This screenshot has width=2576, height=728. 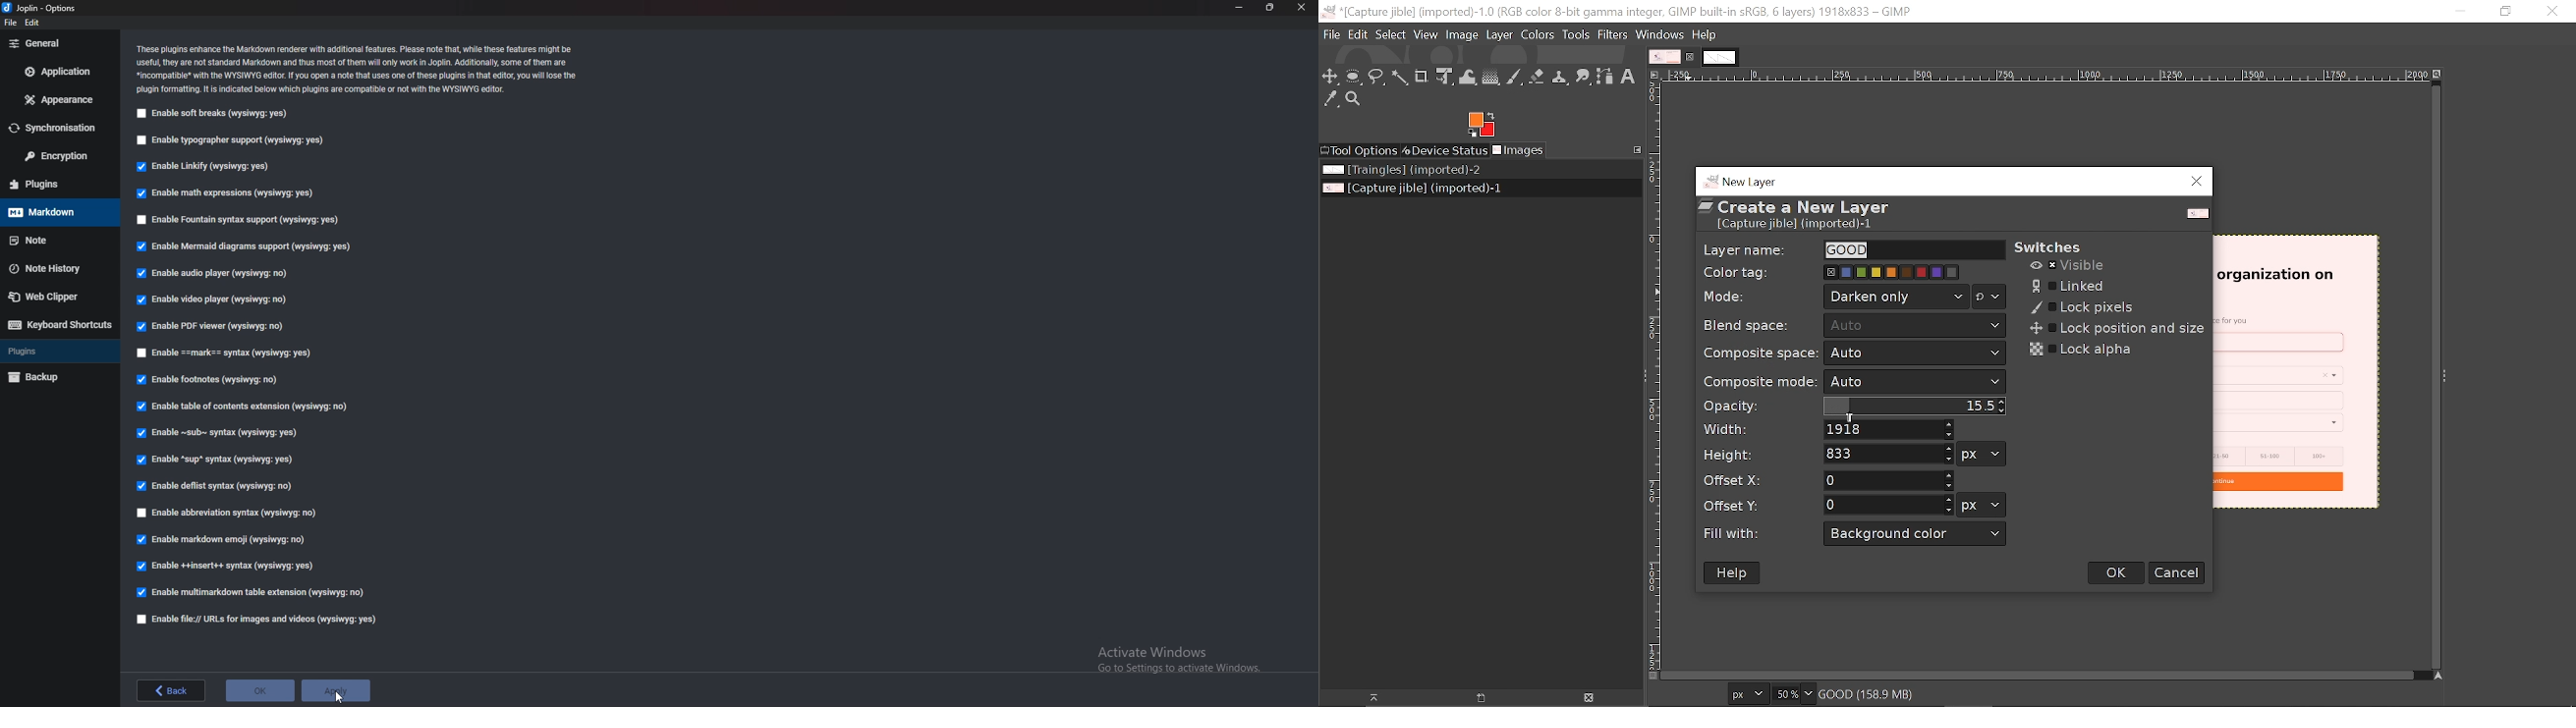 What do you see at coordinates (358, 68) in the screenshot?
I see `Info` at bounding box center [358, 68].